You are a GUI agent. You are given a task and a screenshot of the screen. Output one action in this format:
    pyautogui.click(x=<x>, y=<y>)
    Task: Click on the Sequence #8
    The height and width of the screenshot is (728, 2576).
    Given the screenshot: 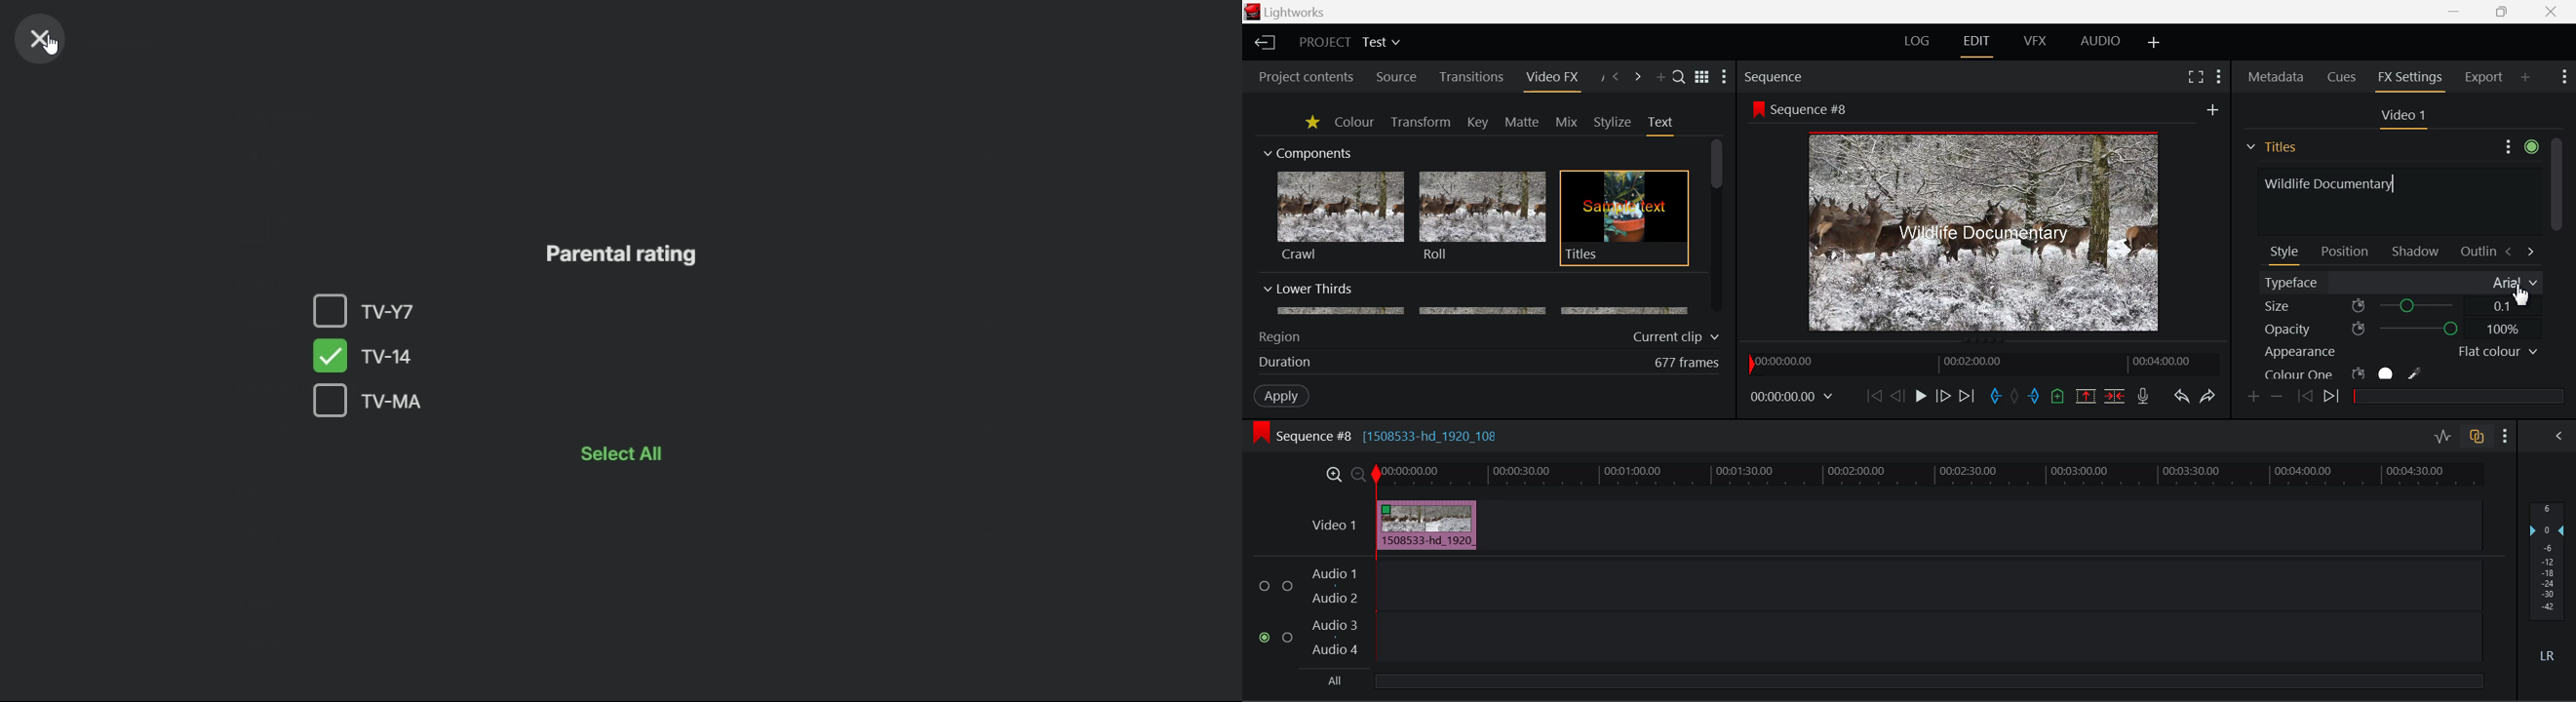 What is the action you would take?
    pyautogui.click(x=1815, y=110)
    